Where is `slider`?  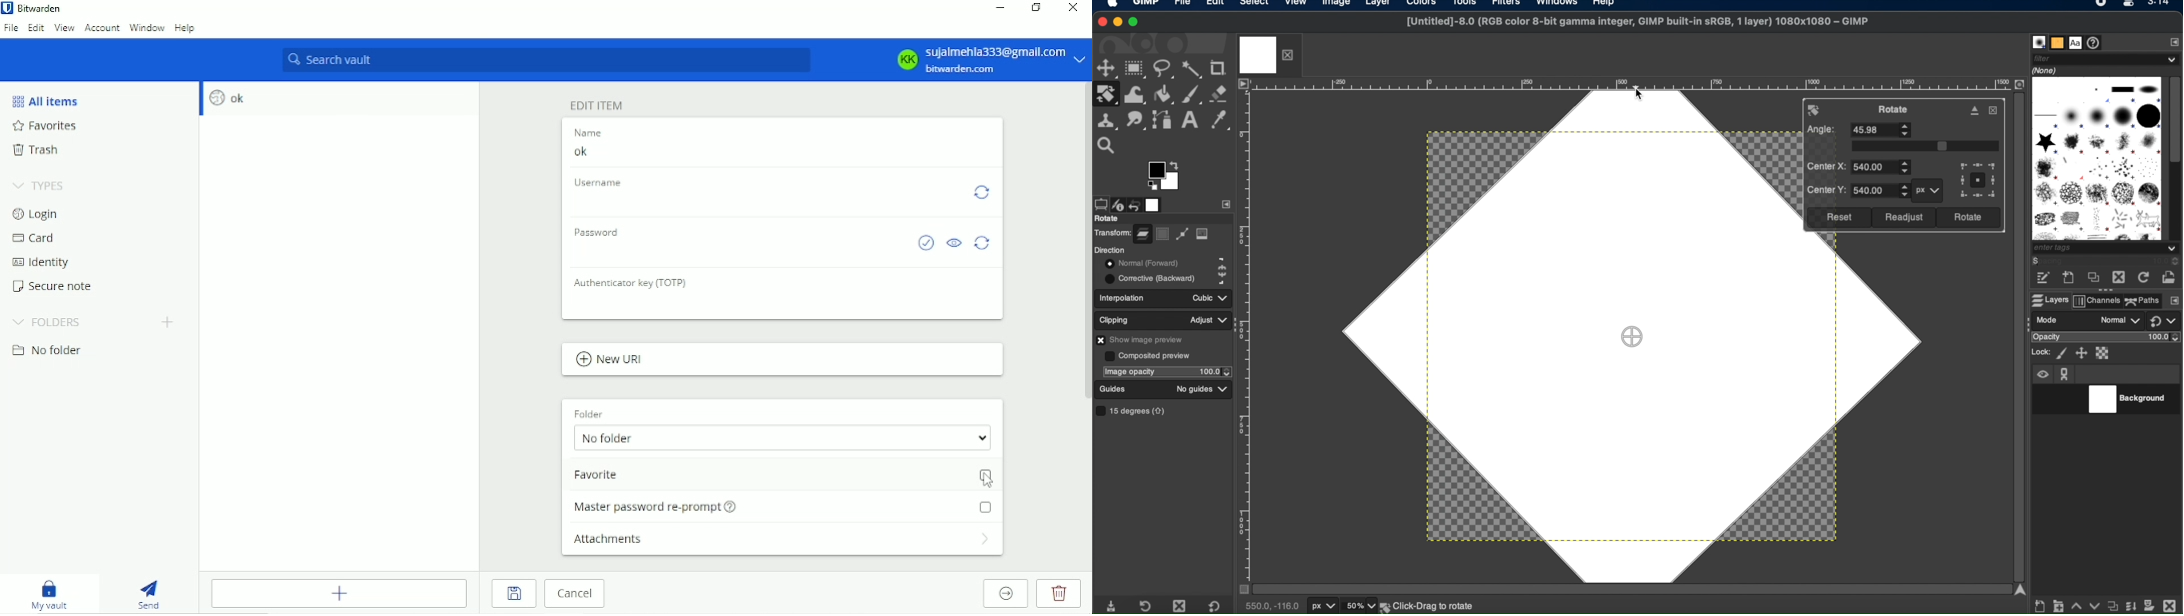
slider is located at coordinates (1926, 146).